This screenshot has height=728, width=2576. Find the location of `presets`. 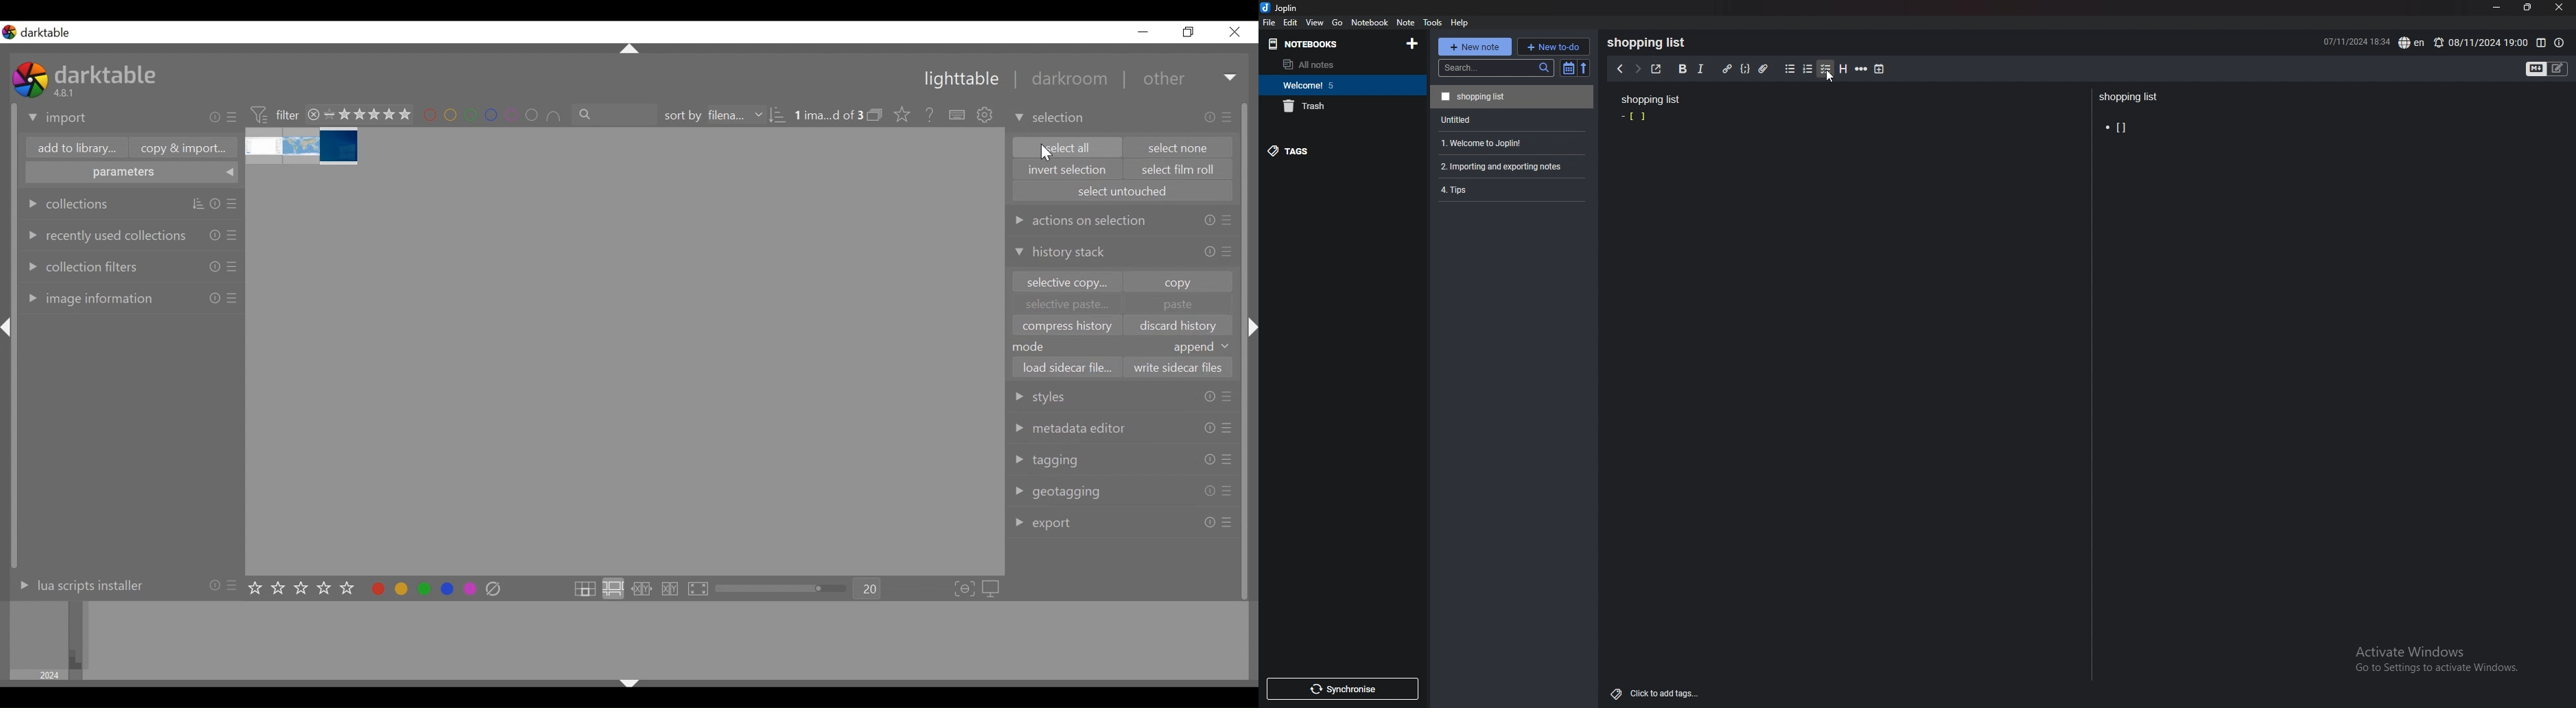

presets is located at coordinates (233, 118).